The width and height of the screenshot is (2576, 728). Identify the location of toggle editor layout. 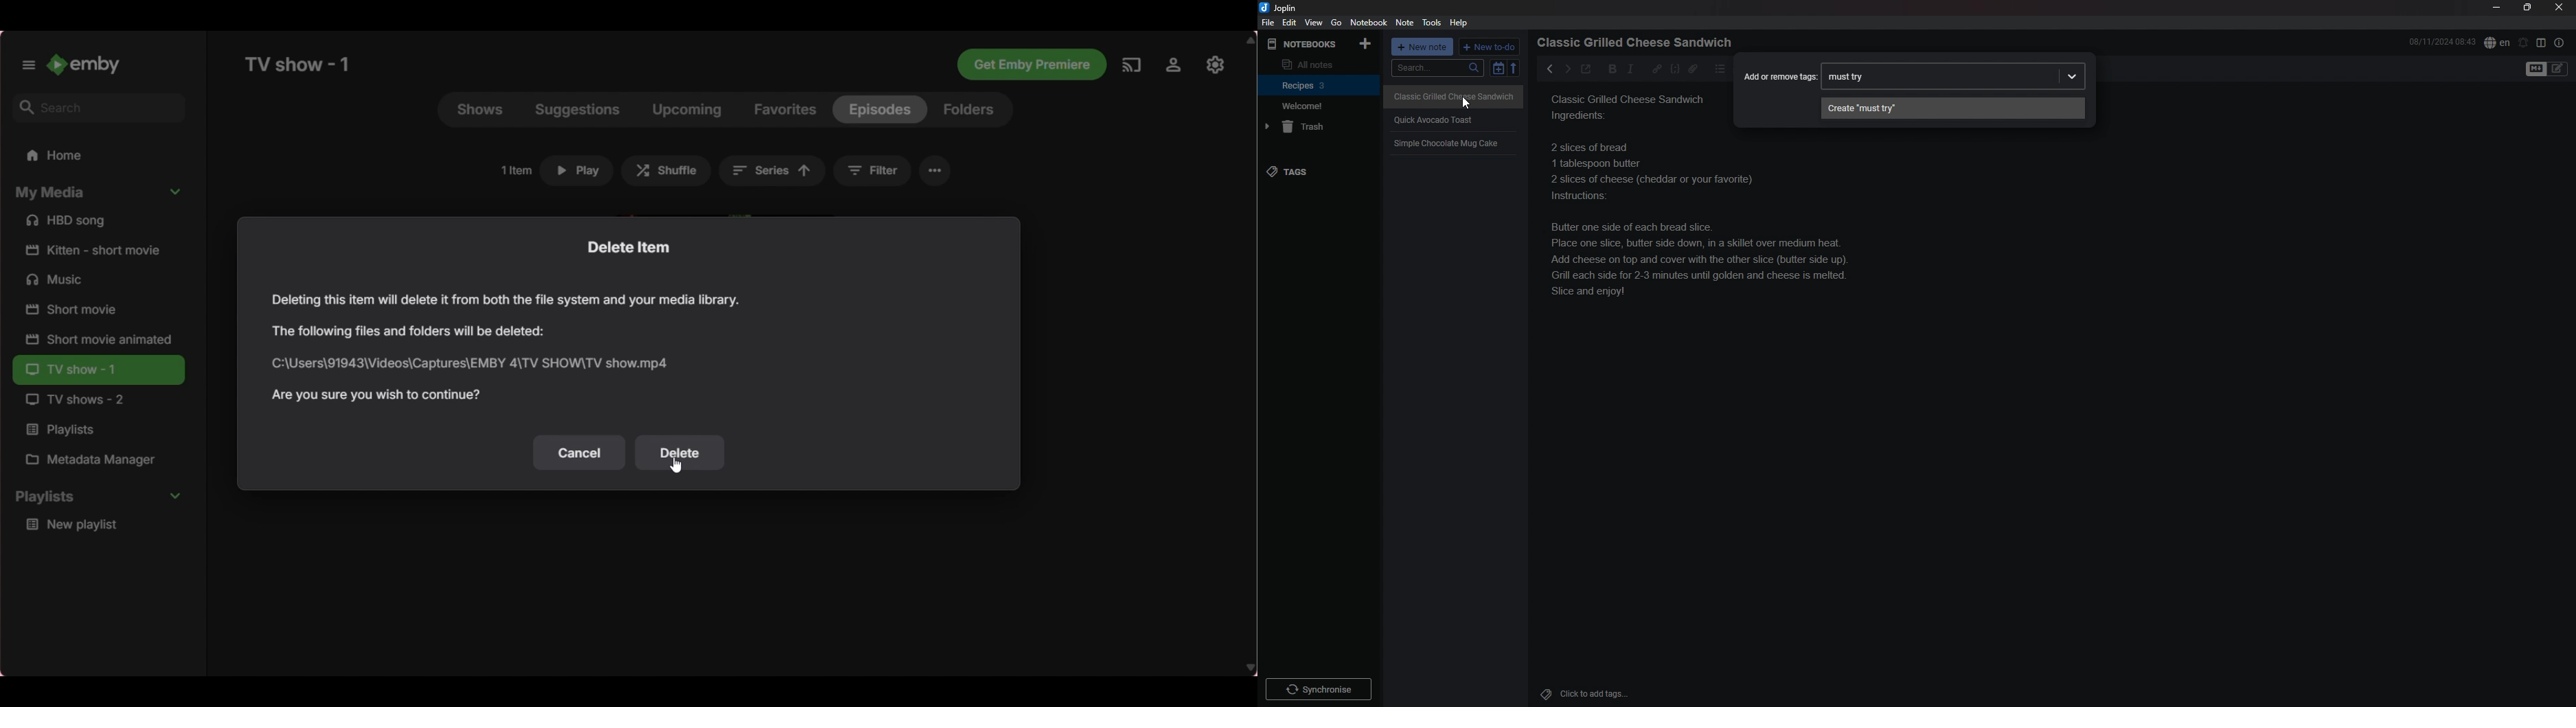
(2542, 43).